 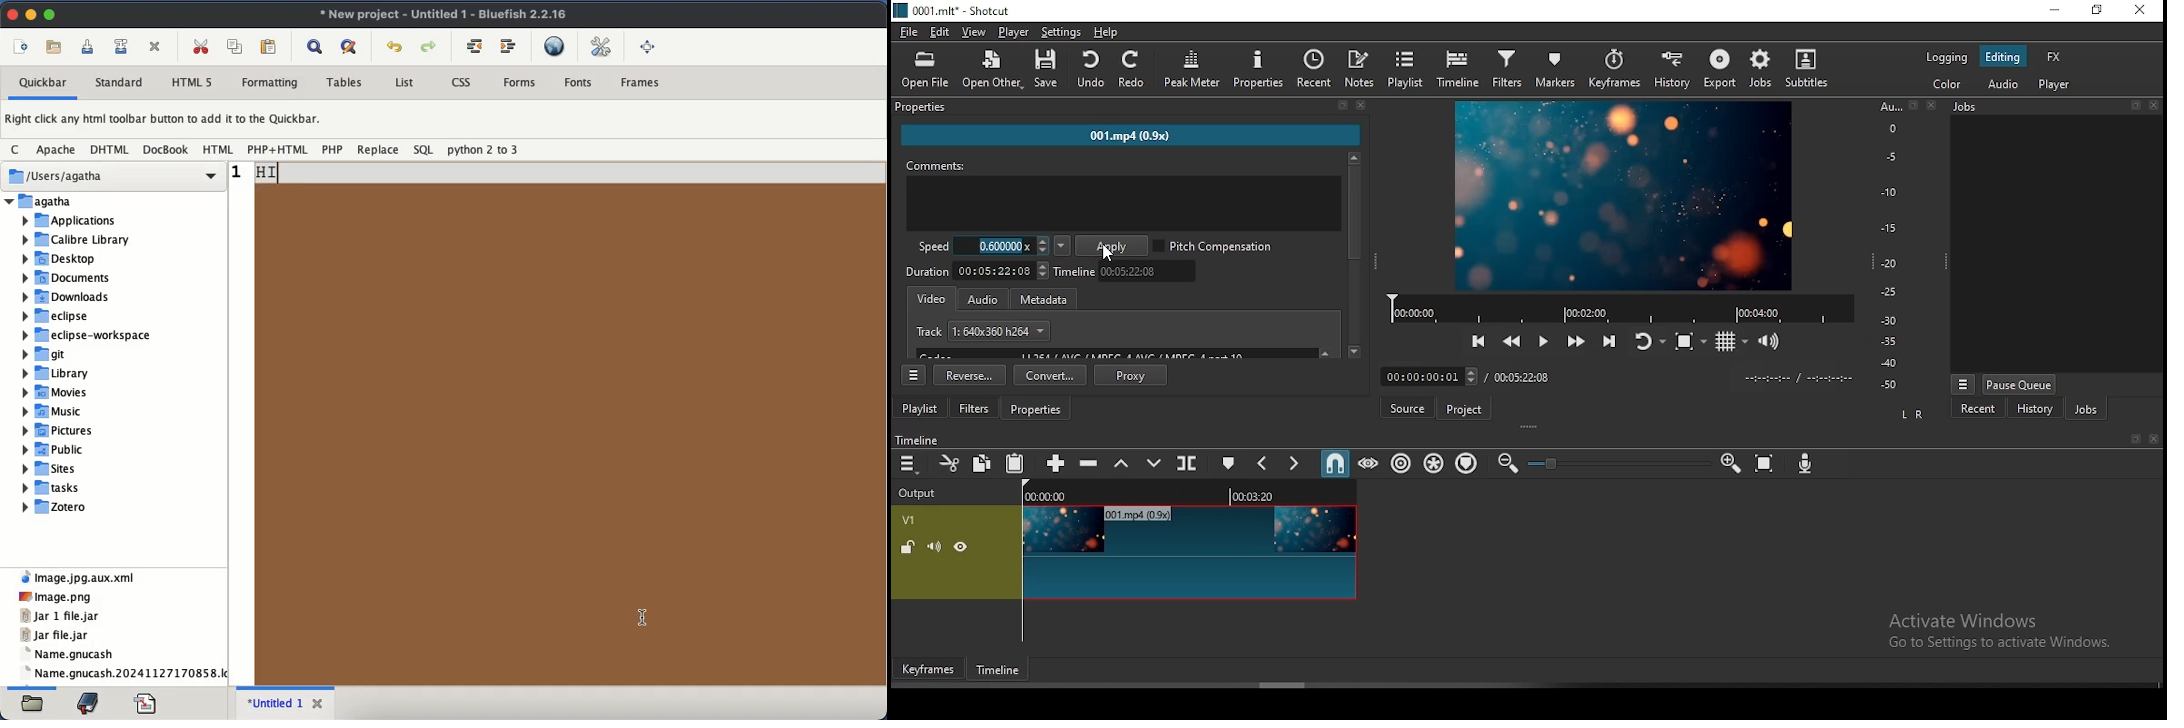 What do you see at coordinates (218, 150) in the screenshot?
I see `html` at bounding box center [218, 150].